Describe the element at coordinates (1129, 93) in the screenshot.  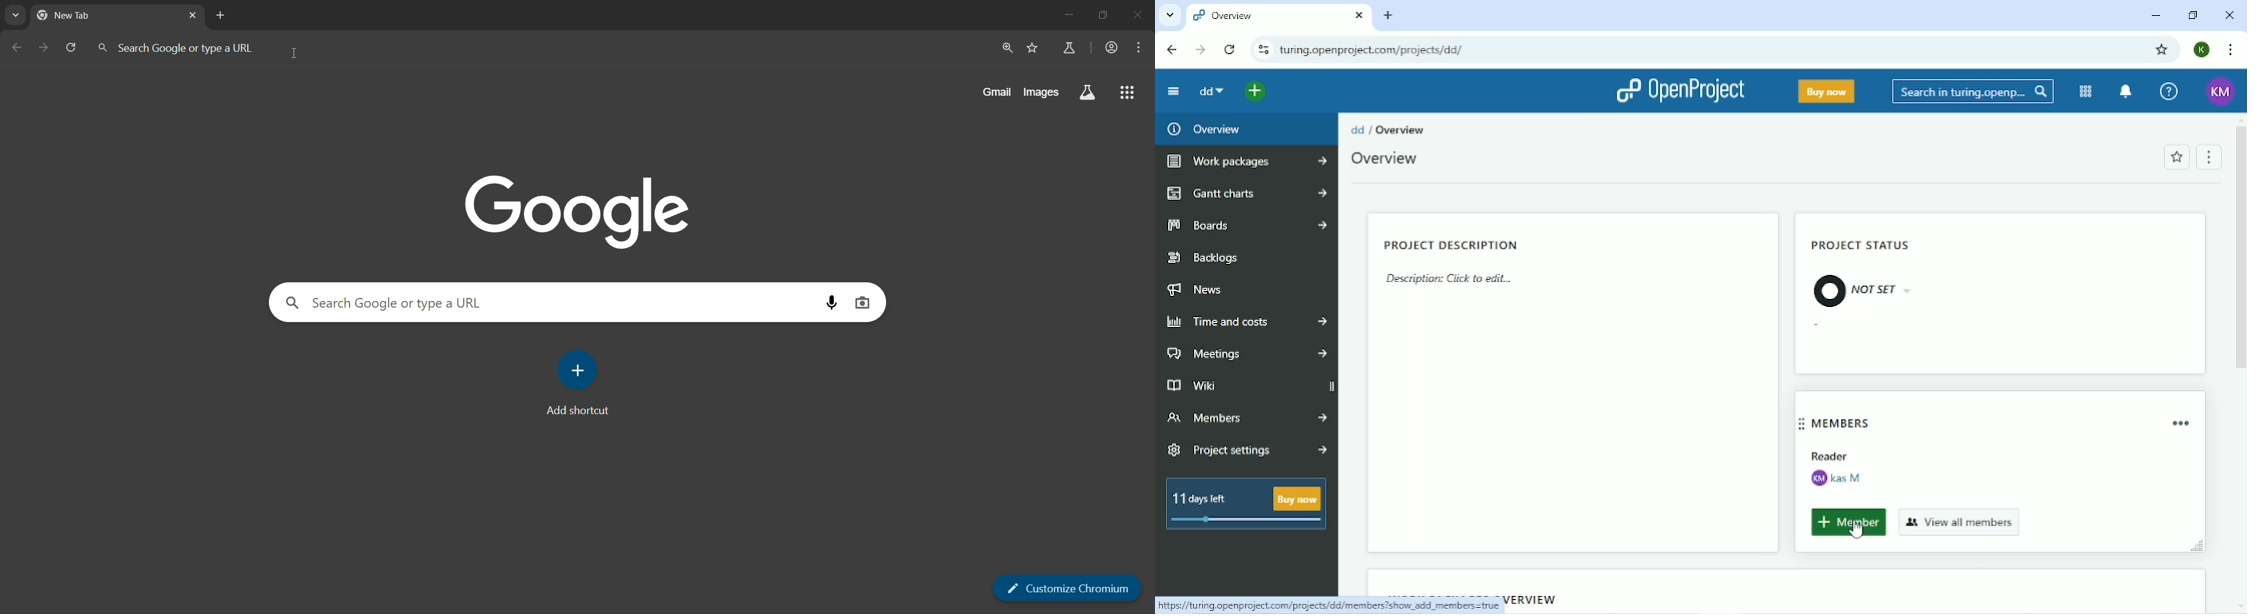
I see `google apps` at that location.